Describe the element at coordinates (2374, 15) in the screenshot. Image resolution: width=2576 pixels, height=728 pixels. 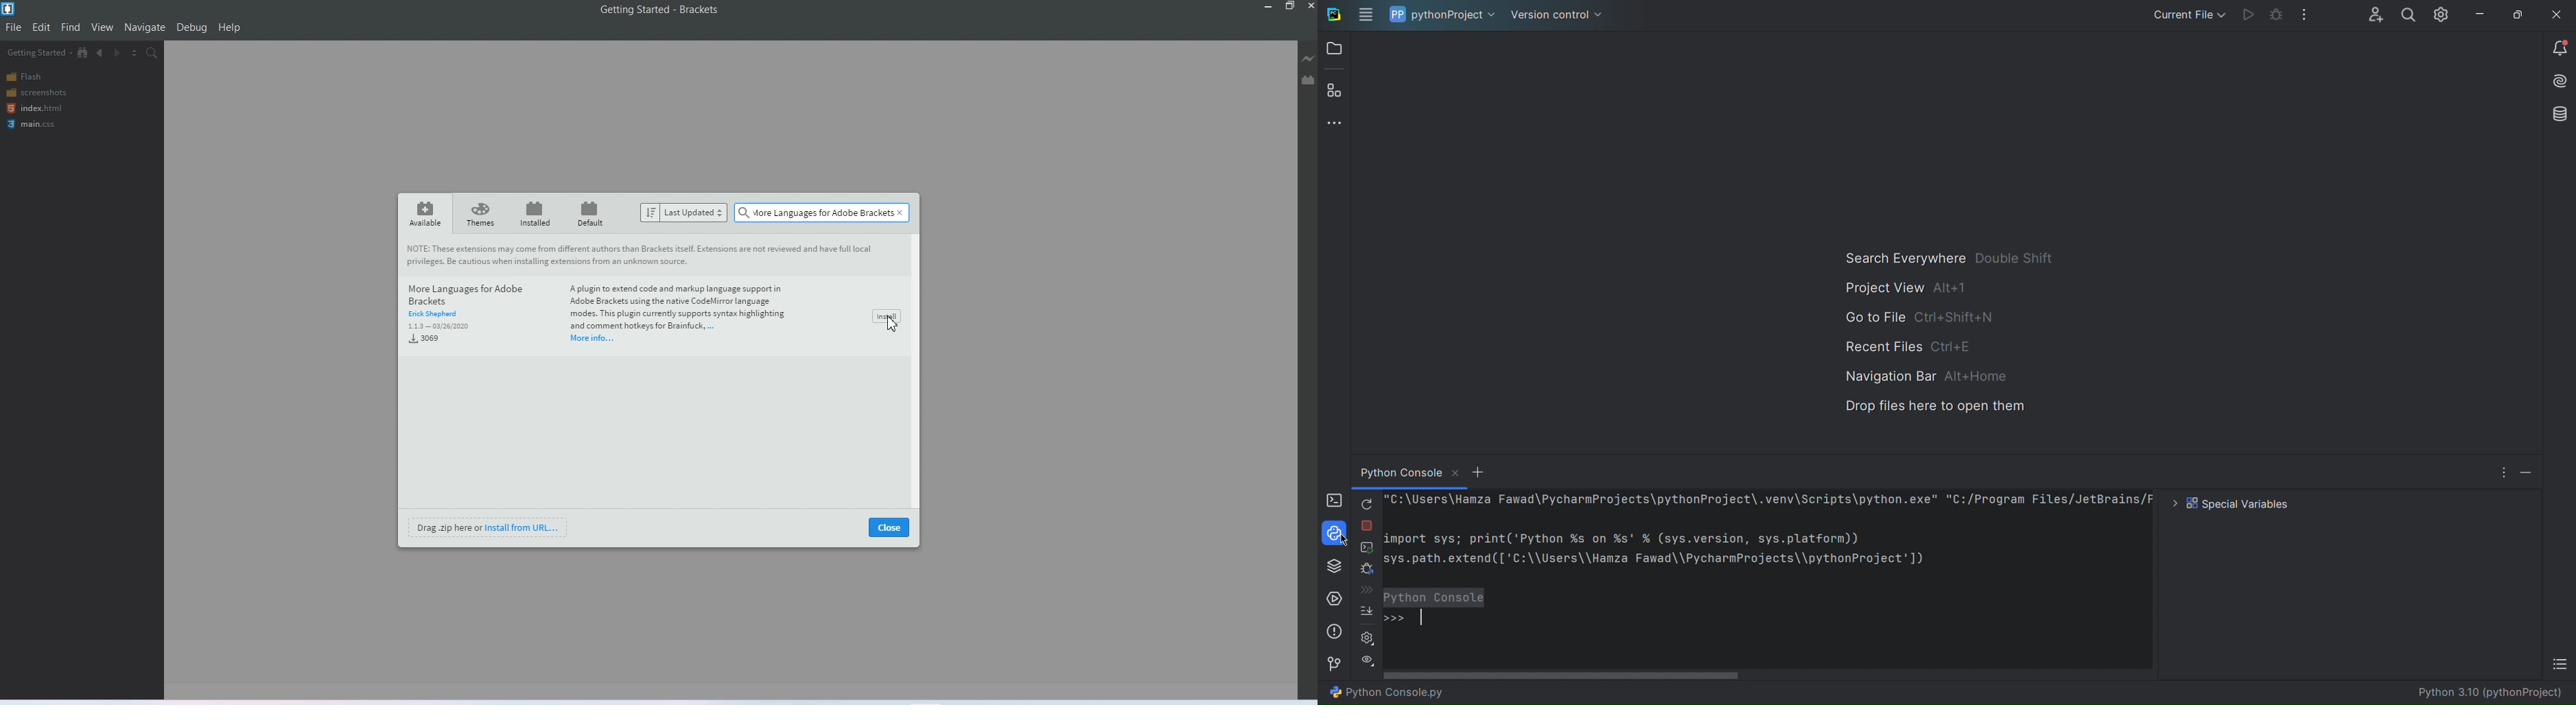
I see `Account` at that location.